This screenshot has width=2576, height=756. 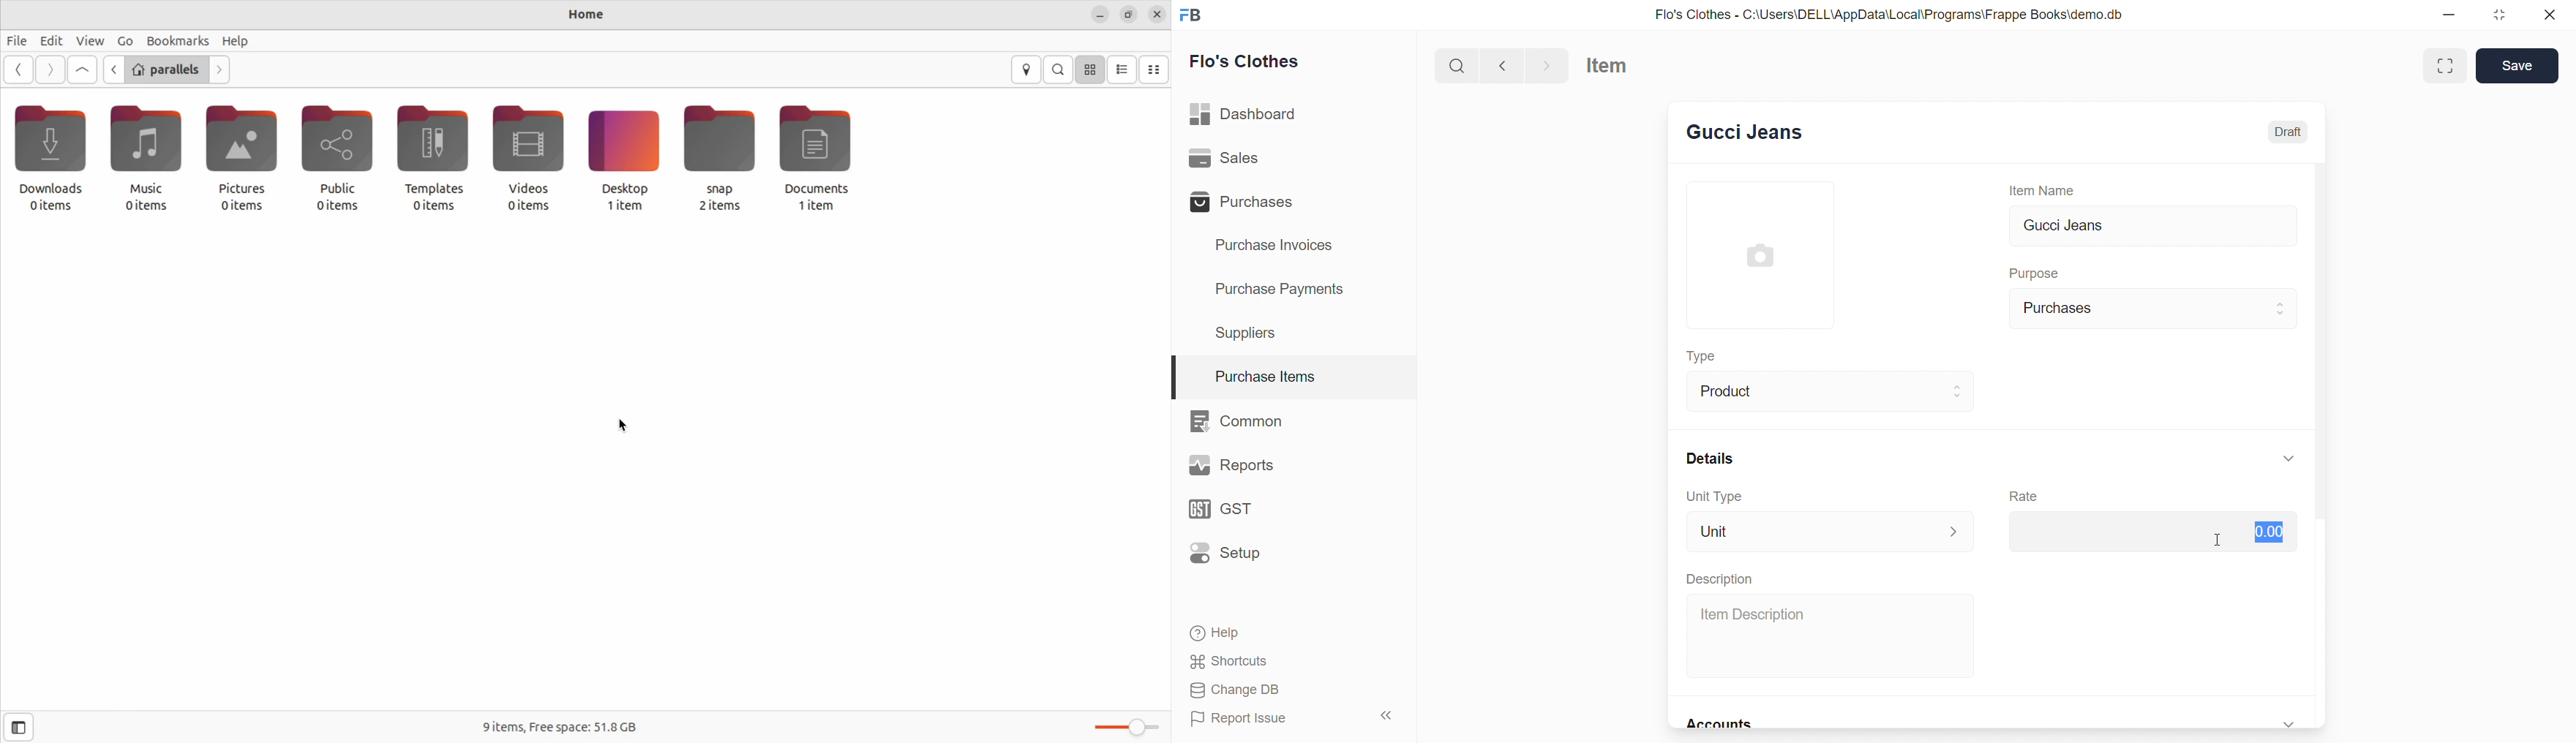 I want to click on Change DB, so click(x=1287, y=690).